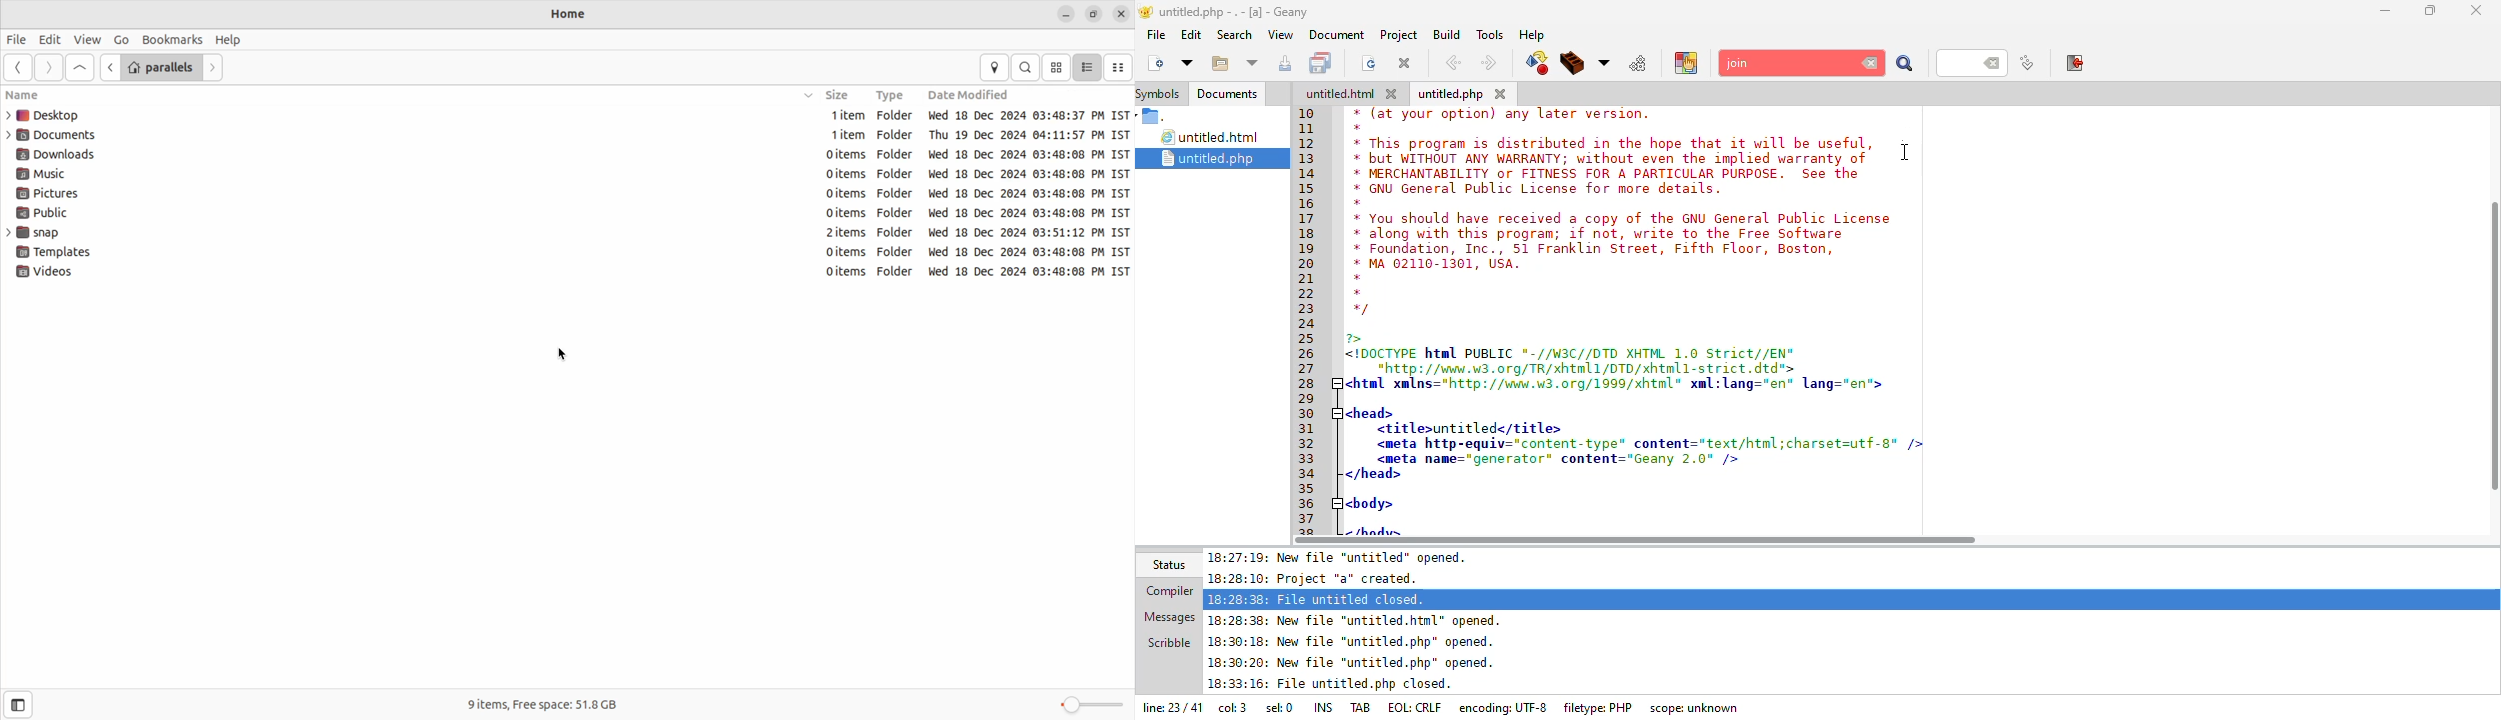 The height and width of the screenshot is (728, 2520). What do you see at coordinates (896, 213) in the screenshot?
I see `Folder` at bounding box center [896, 213].